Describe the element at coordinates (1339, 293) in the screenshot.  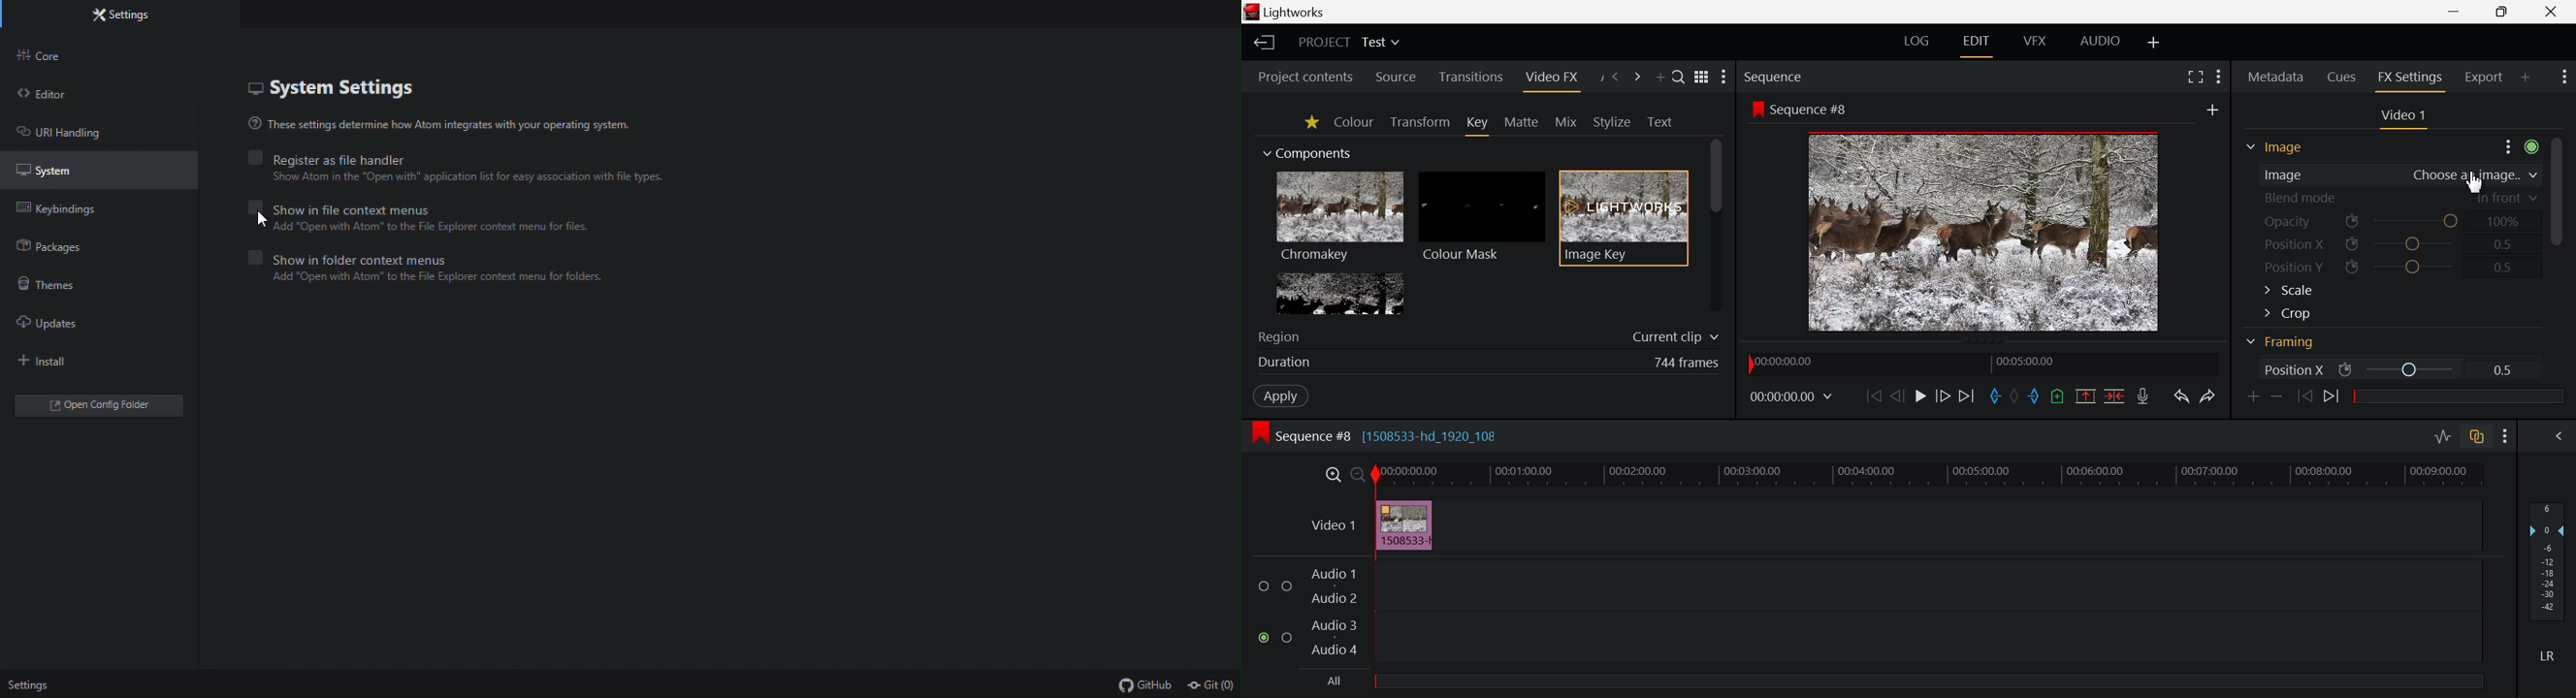
I see `Lumakey` at that location.